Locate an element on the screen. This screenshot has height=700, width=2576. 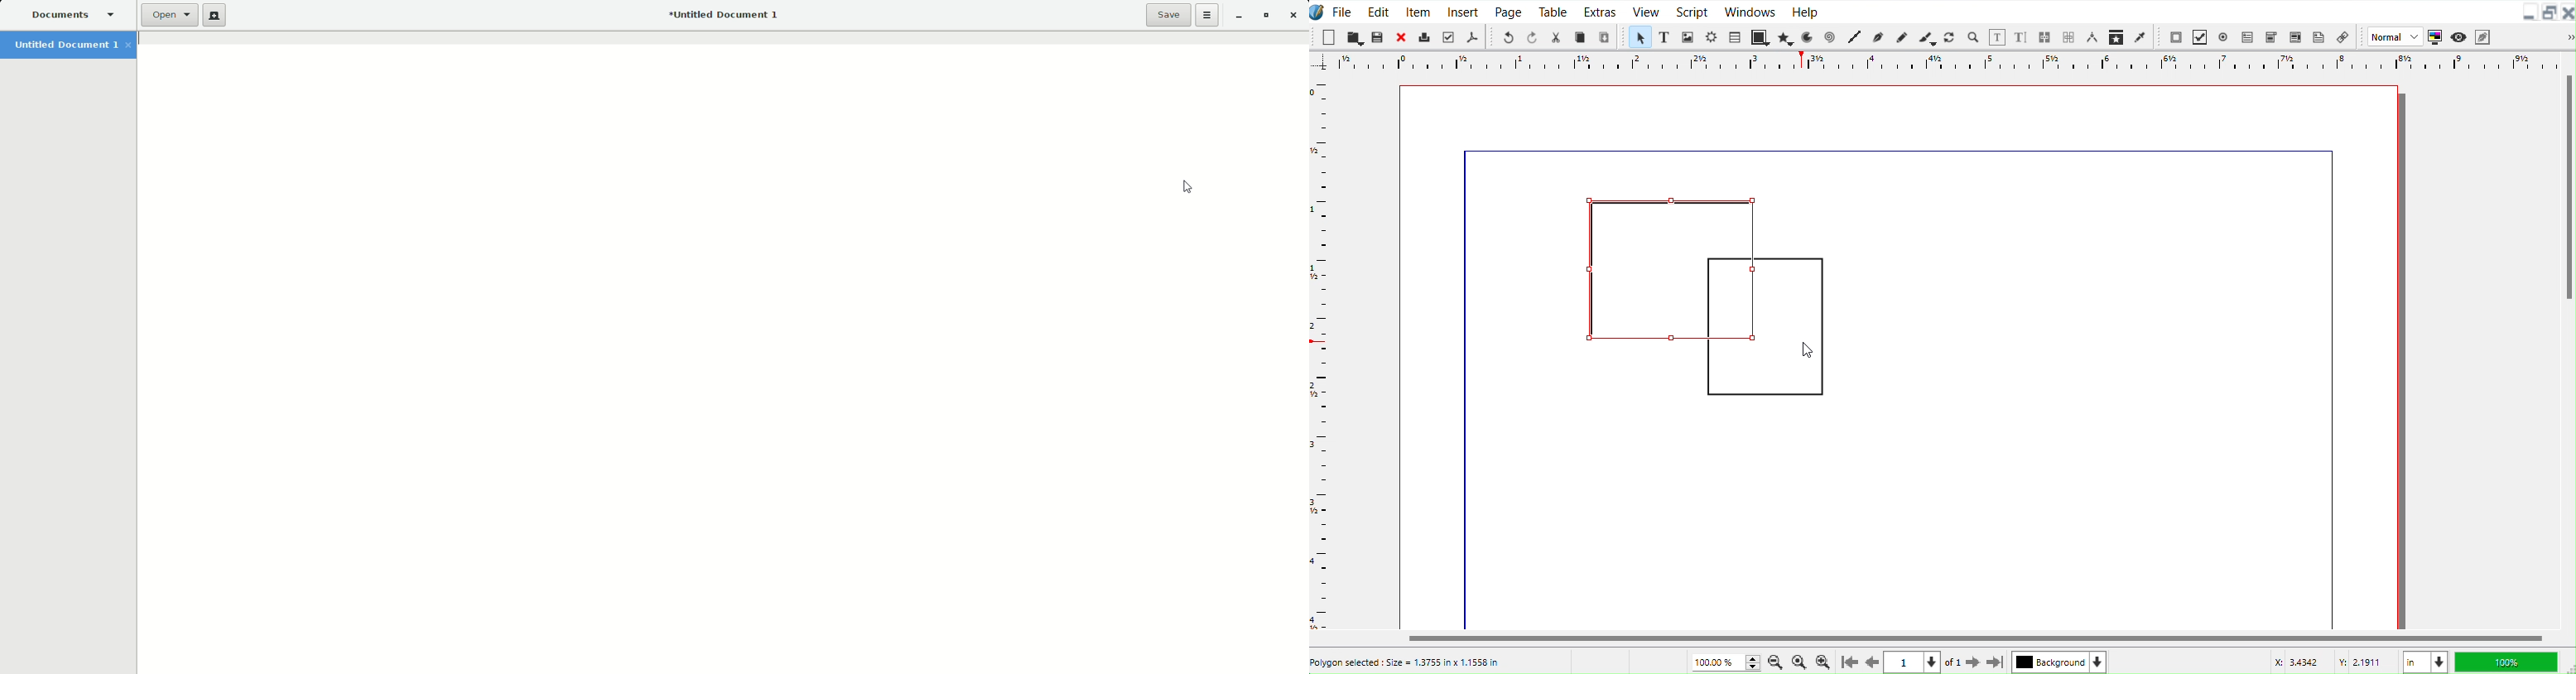
Vertical Scale is located at coordinates (1932, 64).